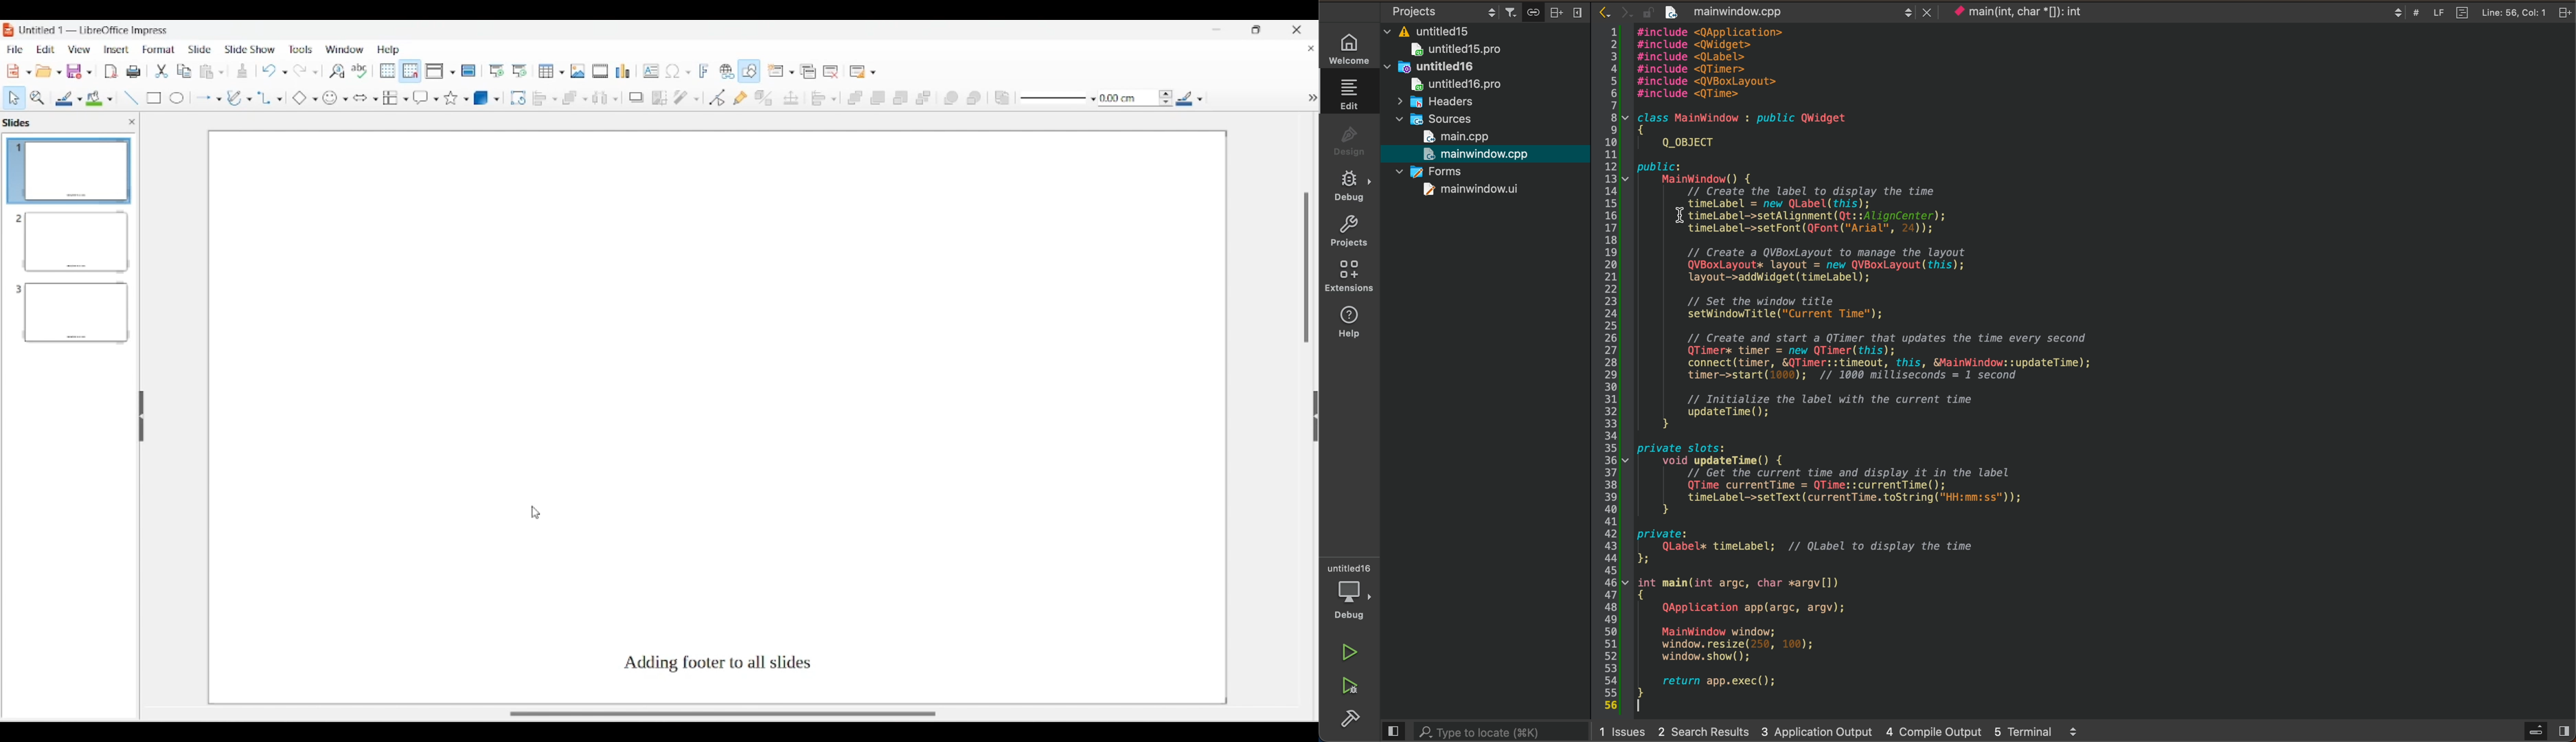  I want to click on Back, so click(1604, 11).